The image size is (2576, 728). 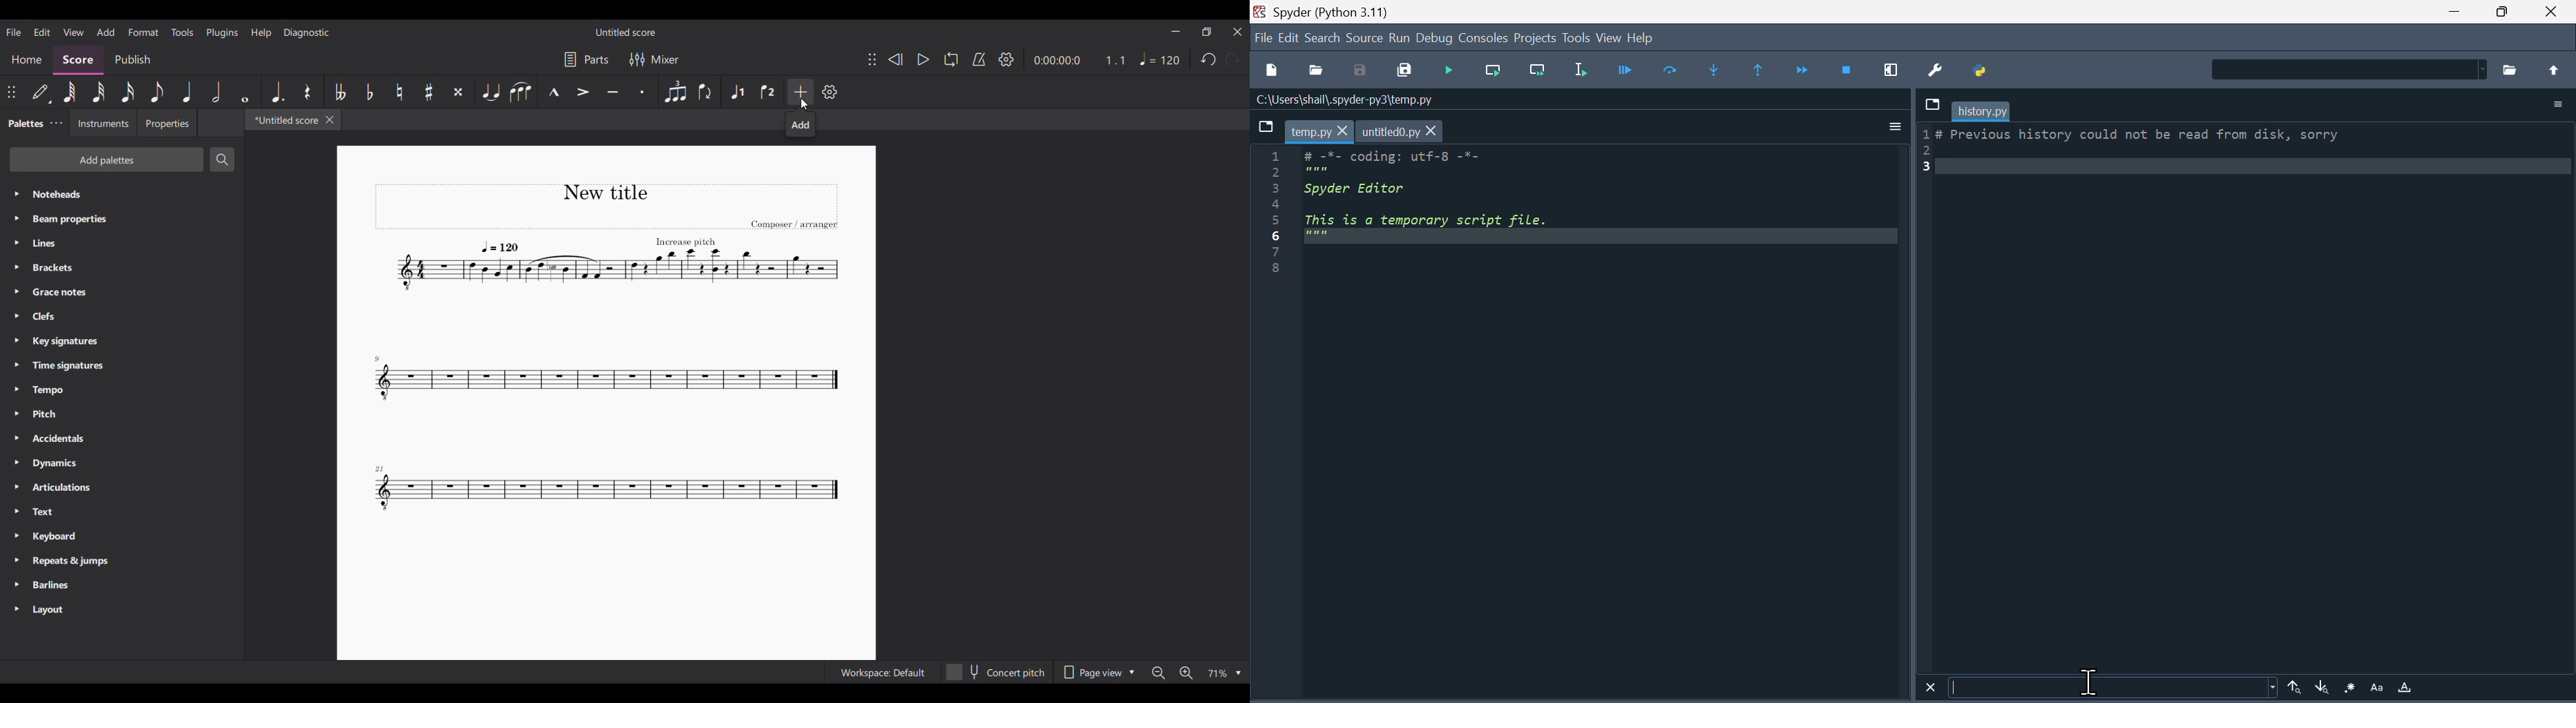 What do you see at coordinates (2514, 68) in the screenshot?
I see `Browse` at bounding box center [2514, 68].